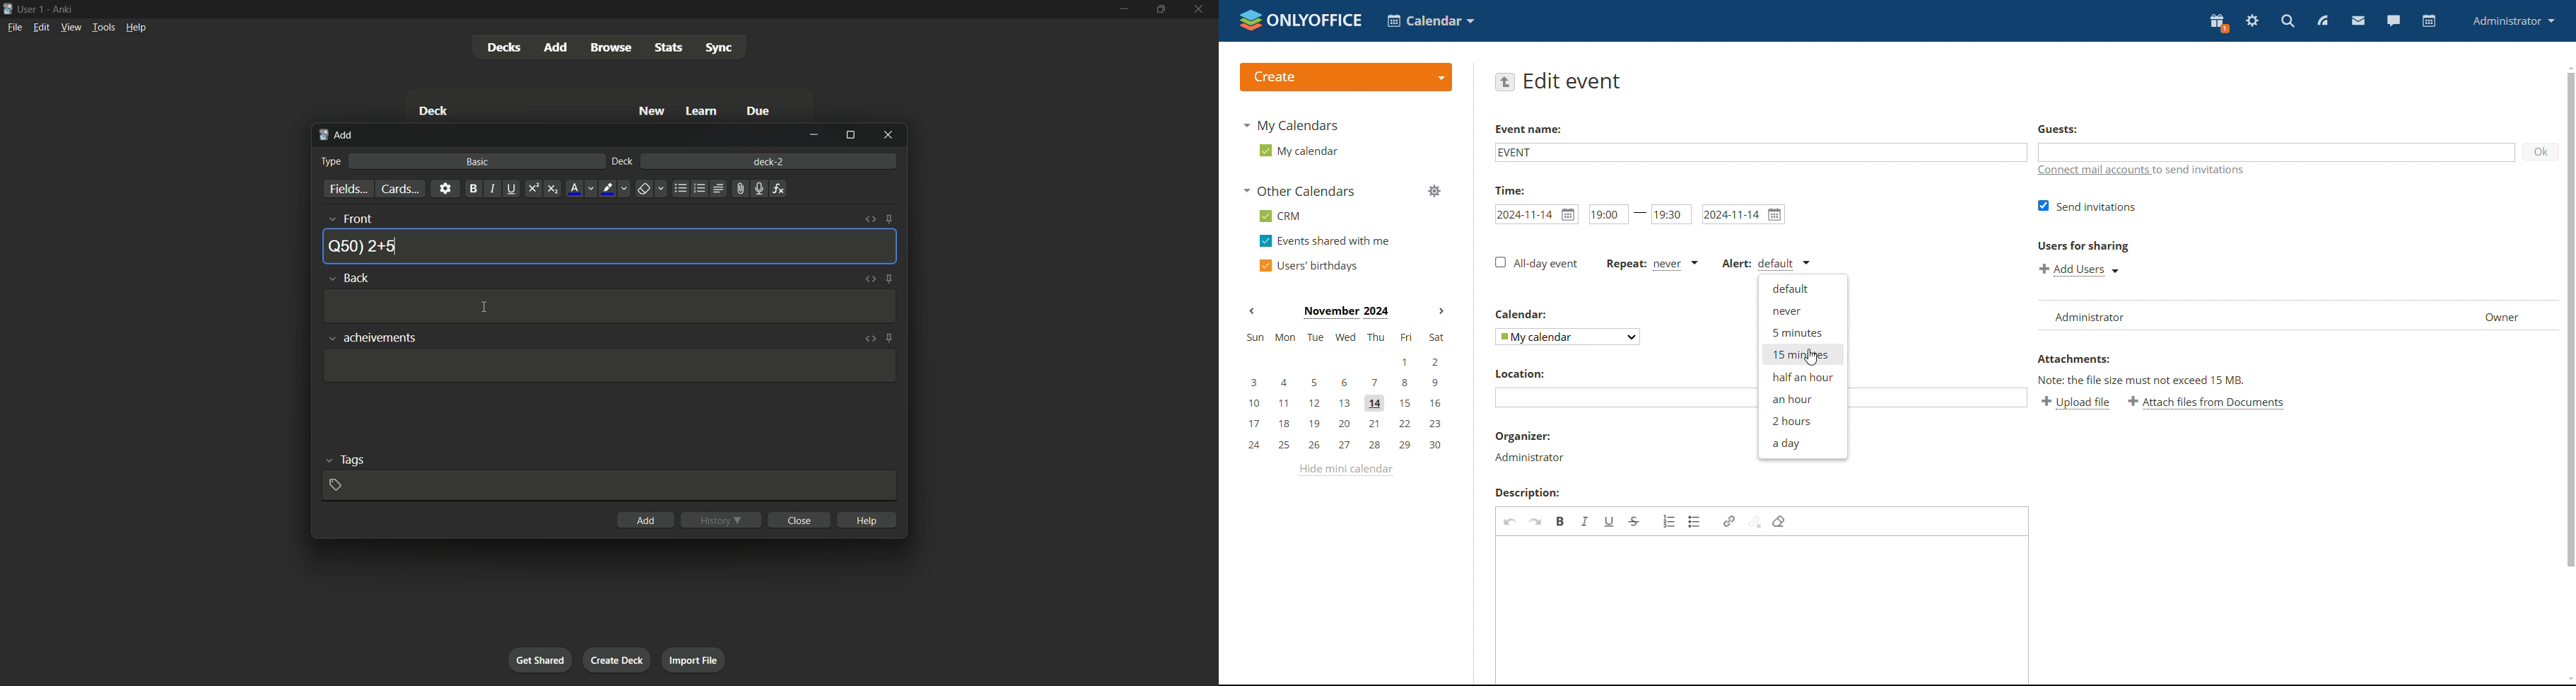 This screenshot has width=2576, height=700. Describe the element at coordinates (2077, 360) in the screenshot. I see `attachment:` at that location.